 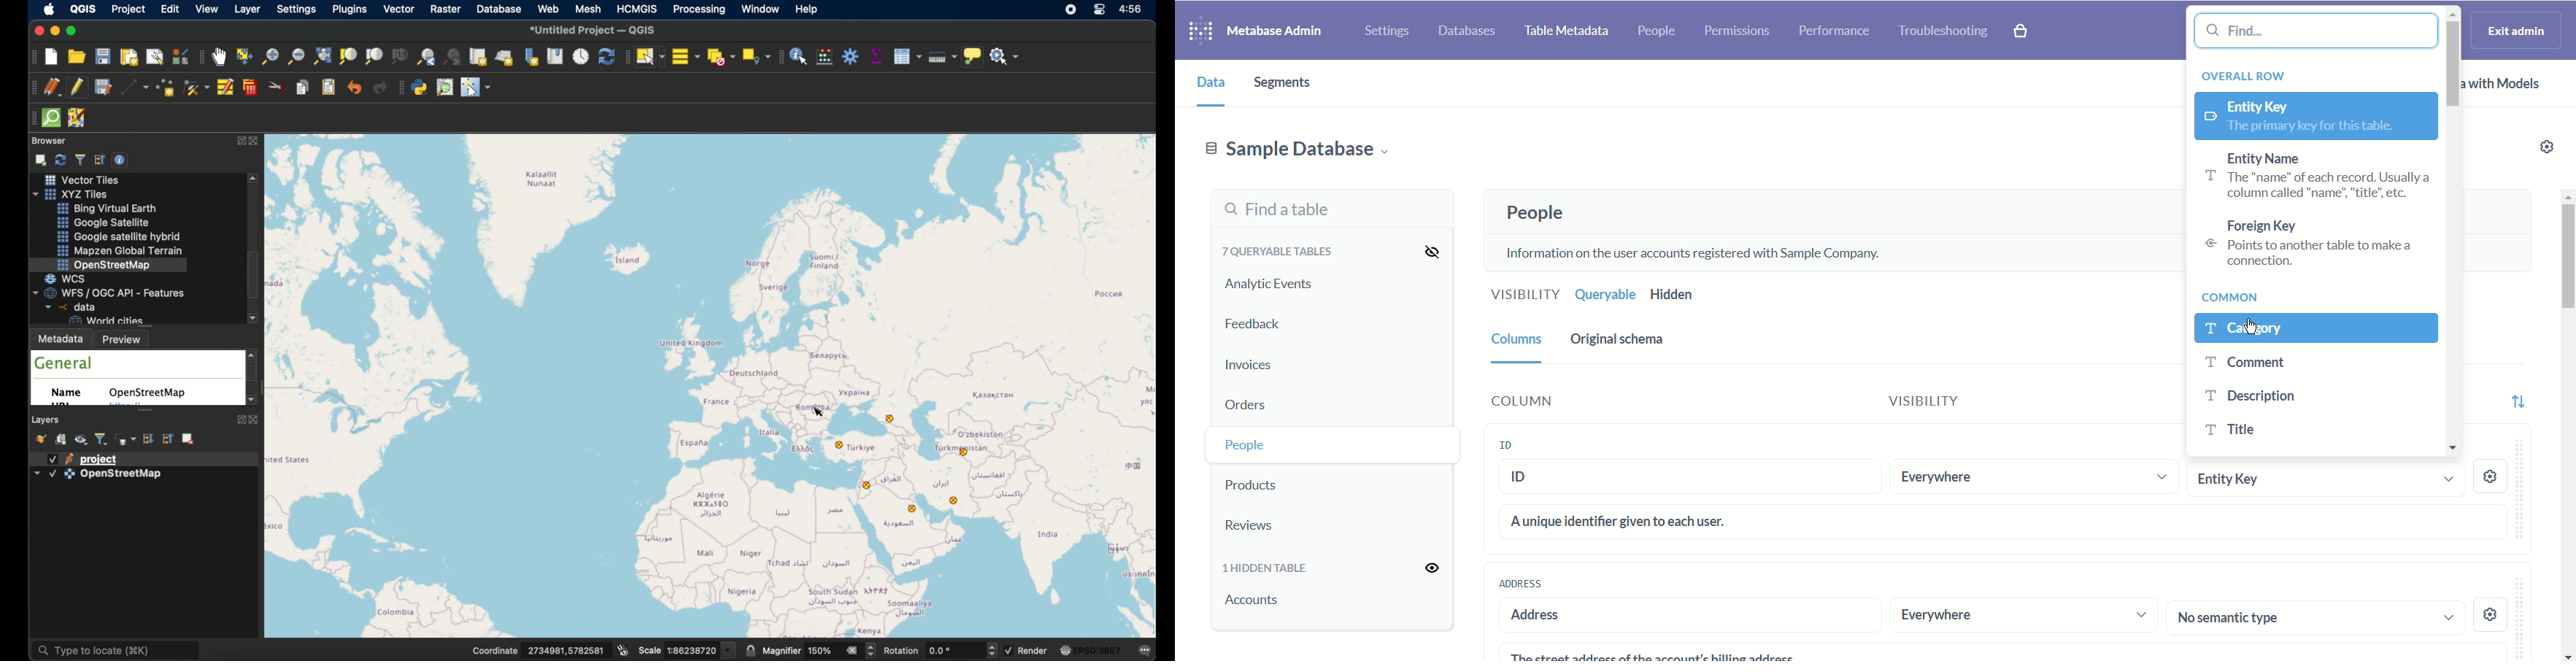 I want to click on No semantic type, so click(x=2316, y=616).